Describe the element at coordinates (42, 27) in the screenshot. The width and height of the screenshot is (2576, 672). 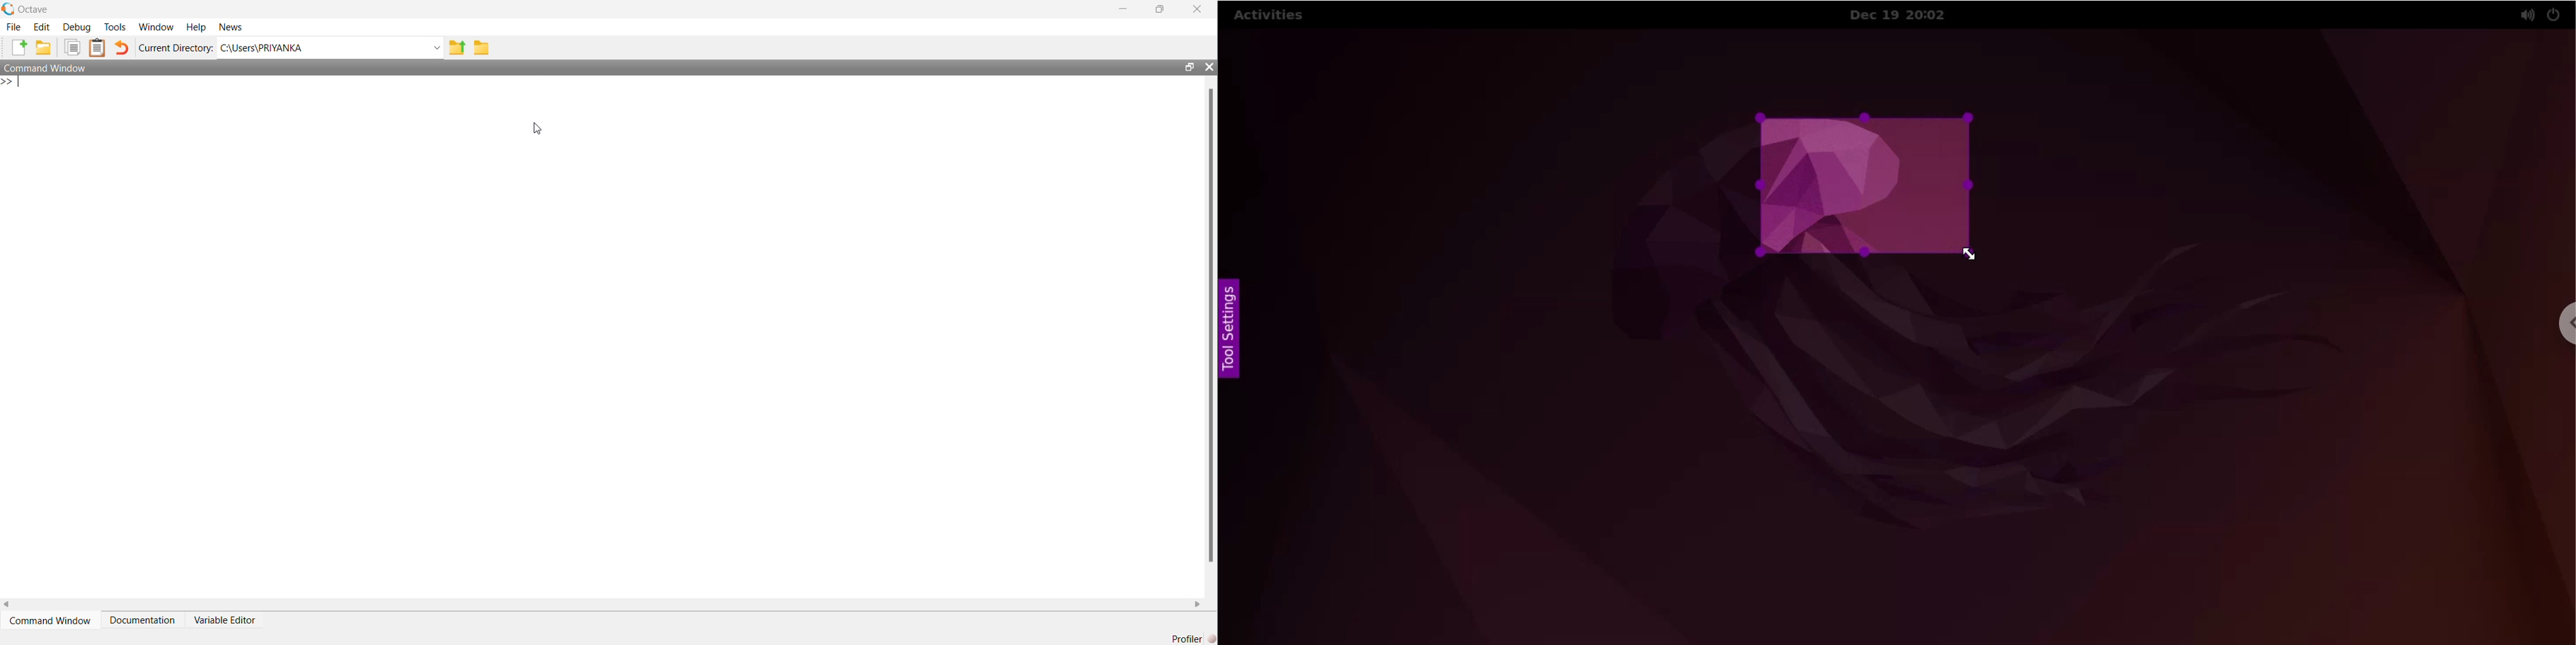
I see `Edit` at that location.